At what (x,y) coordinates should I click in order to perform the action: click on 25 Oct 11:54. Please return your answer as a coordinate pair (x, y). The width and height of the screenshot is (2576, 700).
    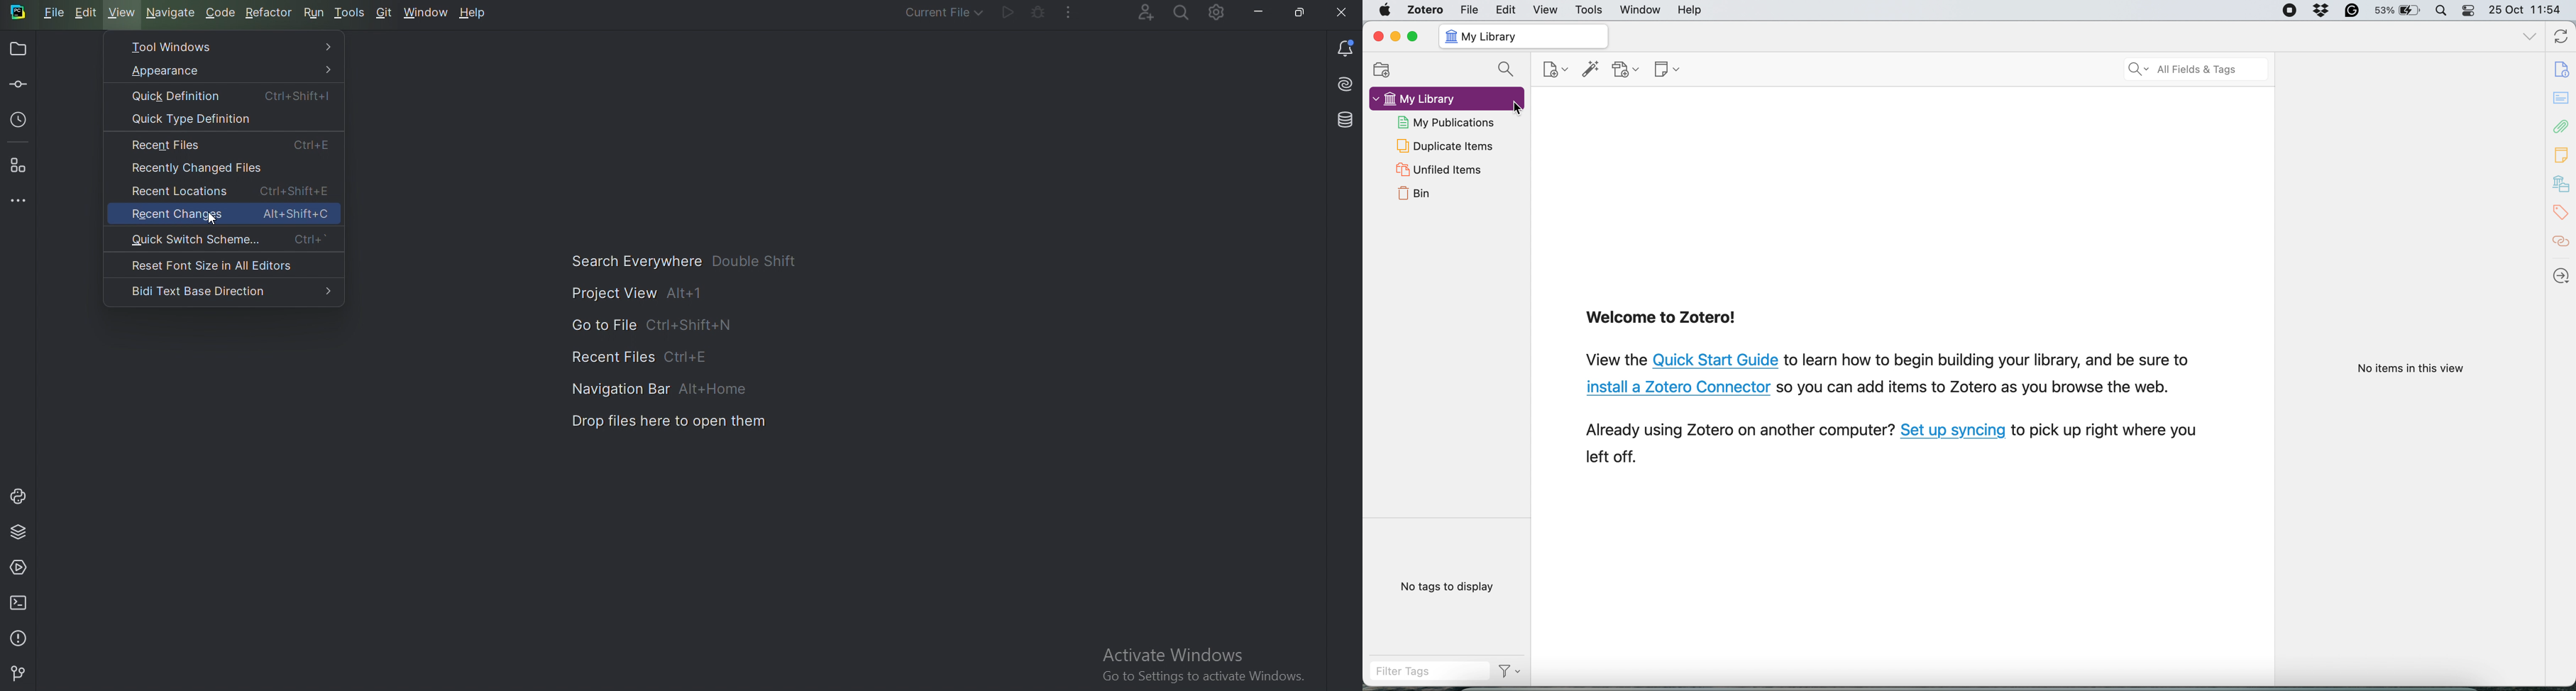
    Looking at the image, I should click on (2531, 10).